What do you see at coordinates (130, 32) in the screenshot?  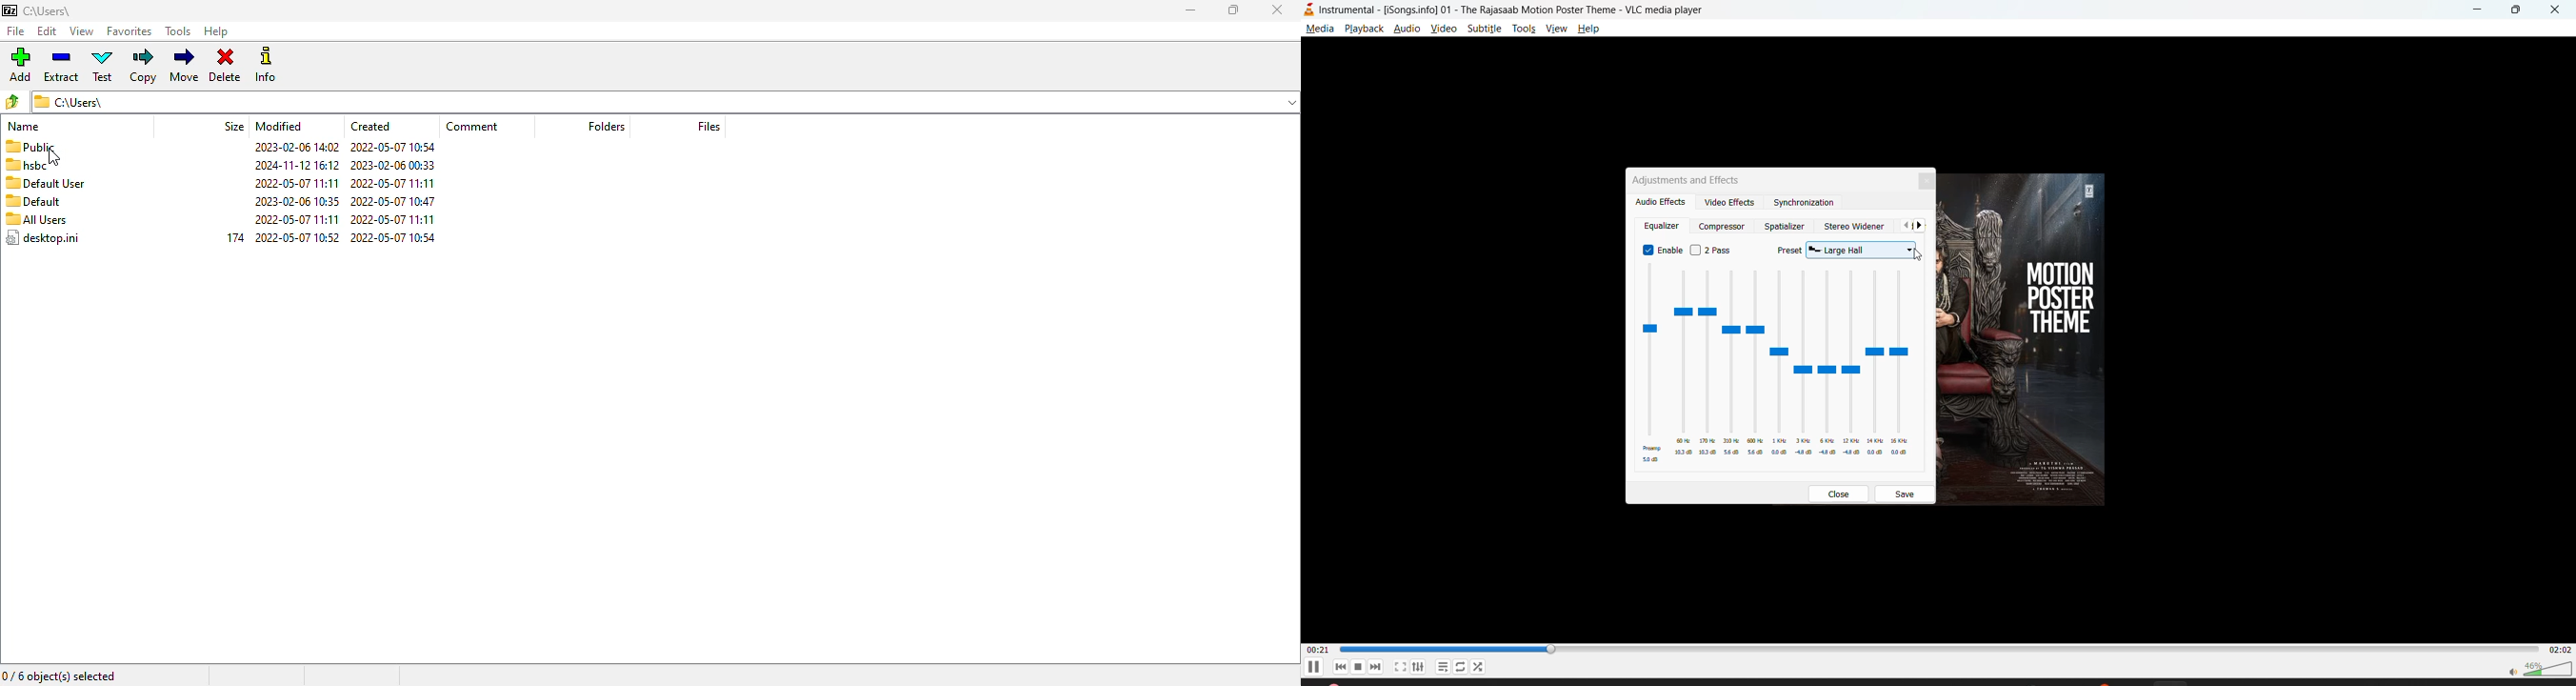 I see `favorites` at bounding box center [130, 32].